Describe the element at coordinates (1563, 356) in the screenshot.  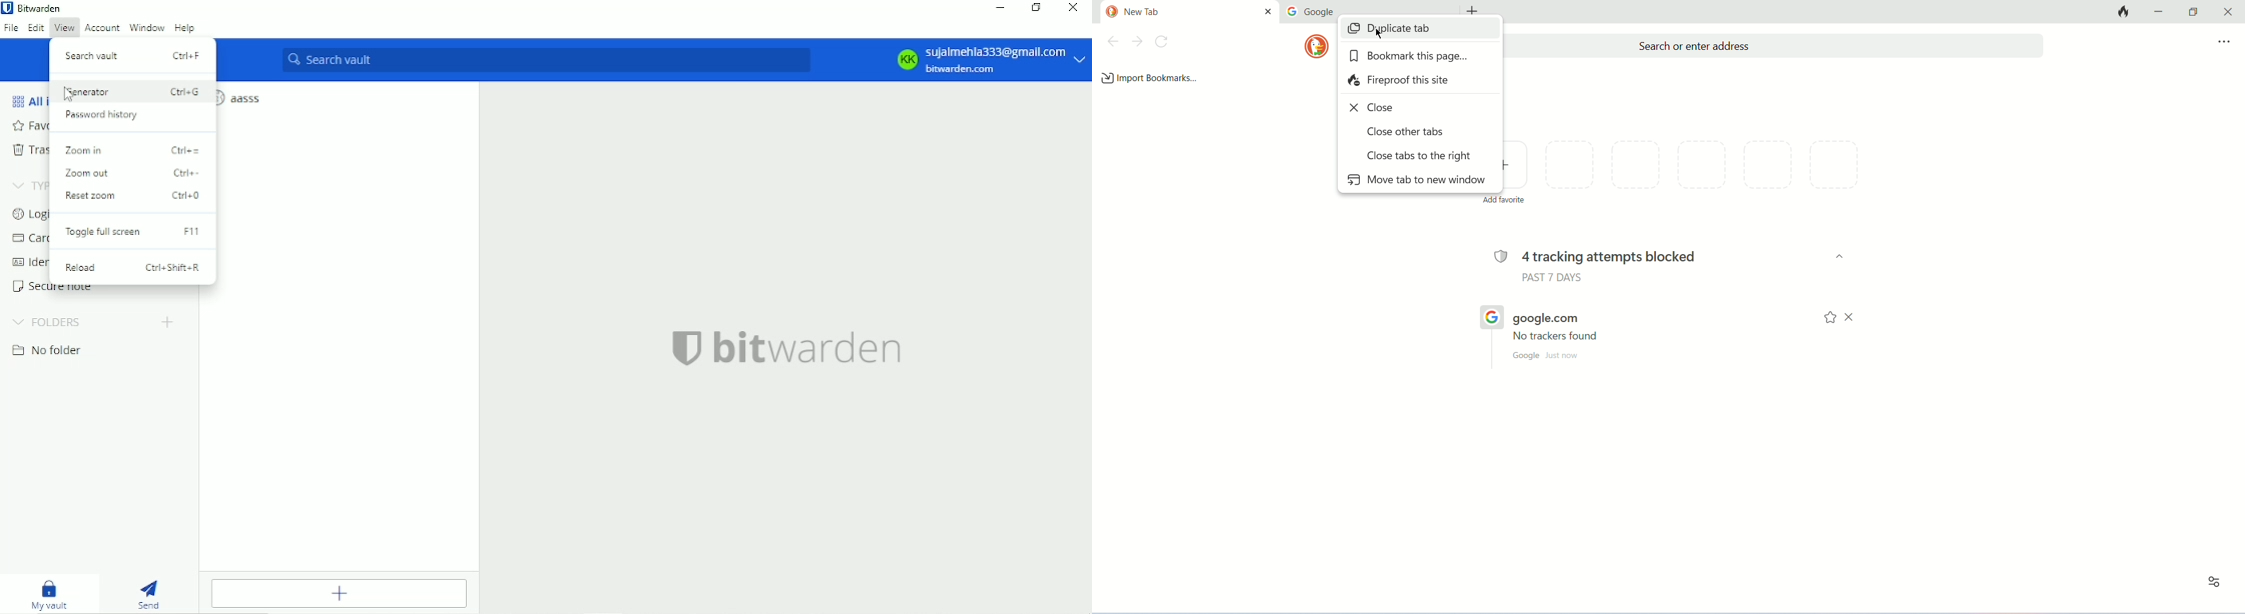
I see `just now` at that location.